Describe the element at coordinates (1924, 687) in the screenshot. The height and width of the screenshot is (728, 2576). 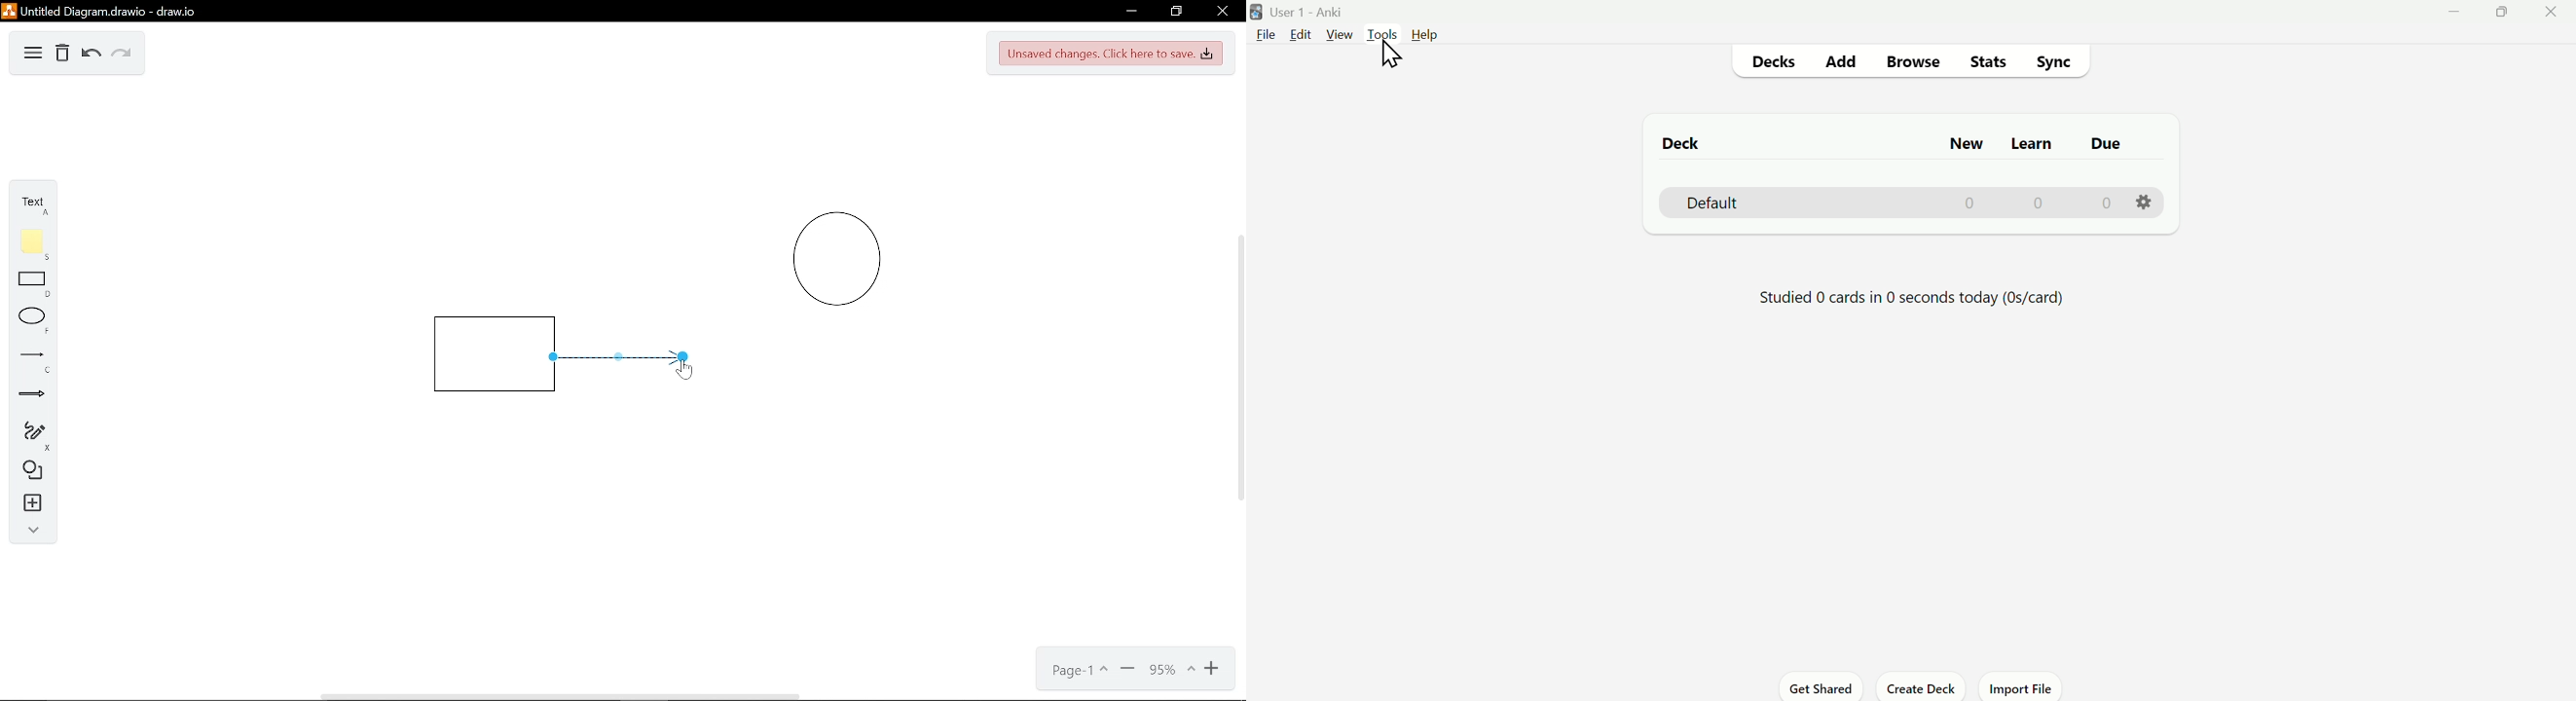
I see `Create` at that location.